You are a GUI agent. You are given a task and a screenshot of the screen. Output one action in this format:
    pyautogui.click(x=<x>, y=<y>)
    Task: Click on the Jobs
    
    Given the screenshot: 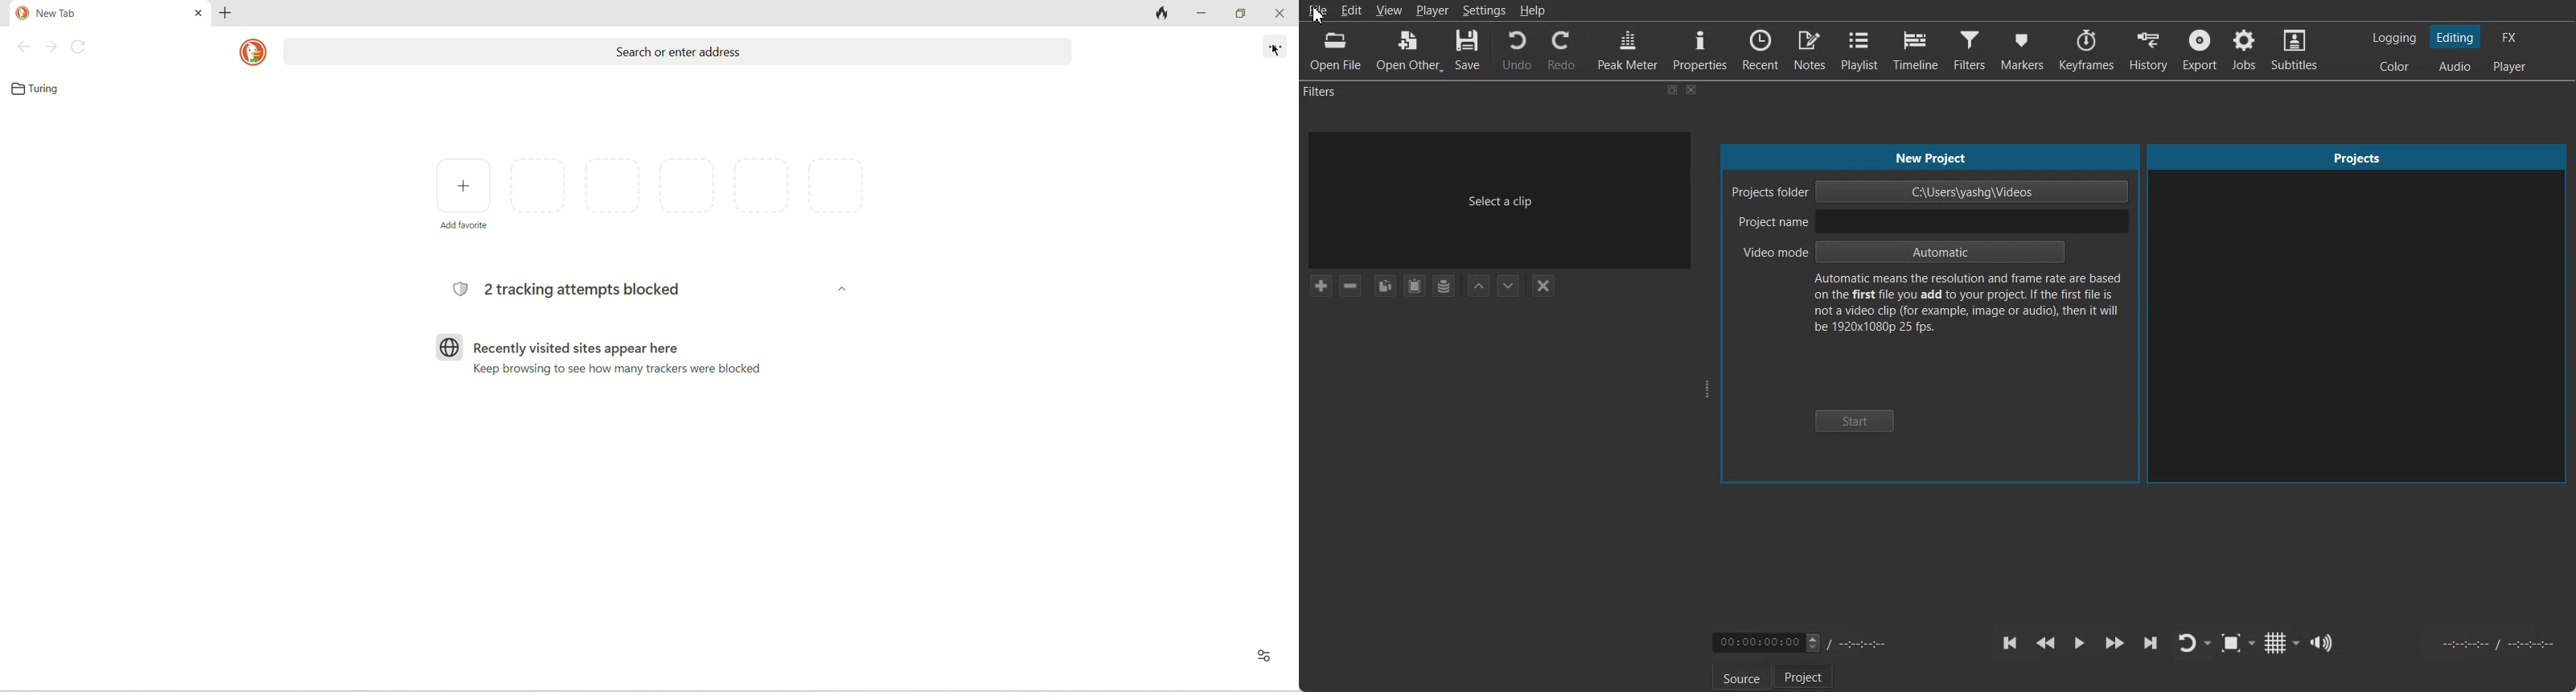 What is the action you would take?
    pyautogui.click(x=2245, y=50)
    